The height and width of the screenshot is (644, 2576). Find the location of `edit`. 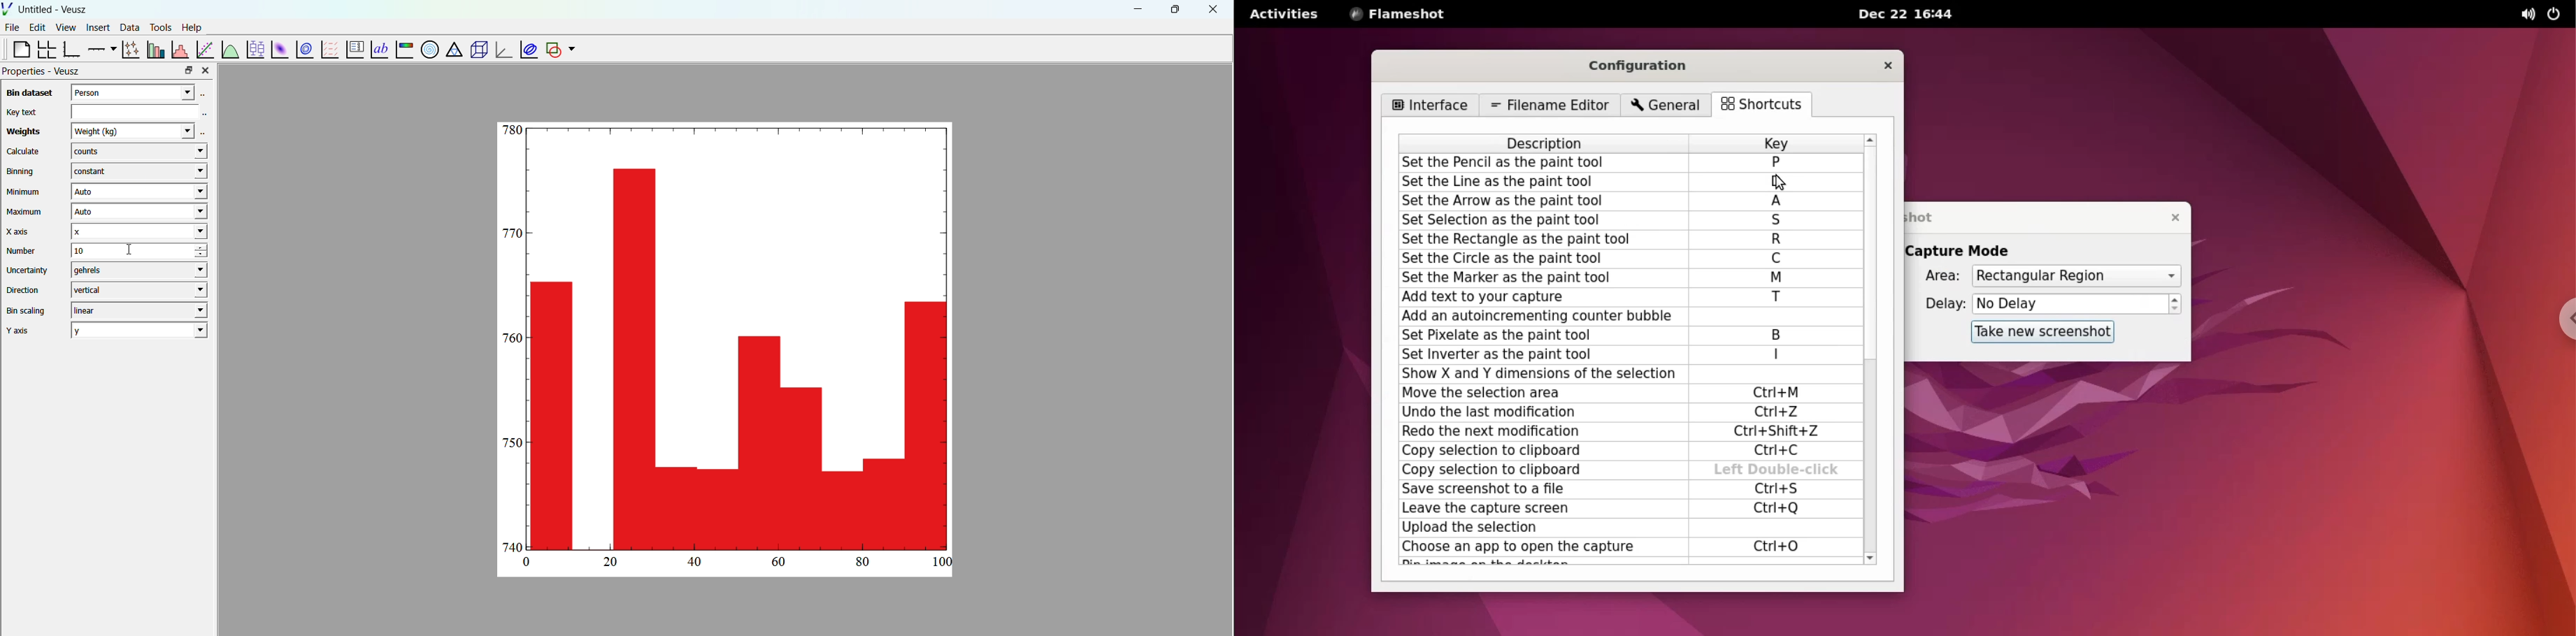

edit is located at coordinates (39, 28).